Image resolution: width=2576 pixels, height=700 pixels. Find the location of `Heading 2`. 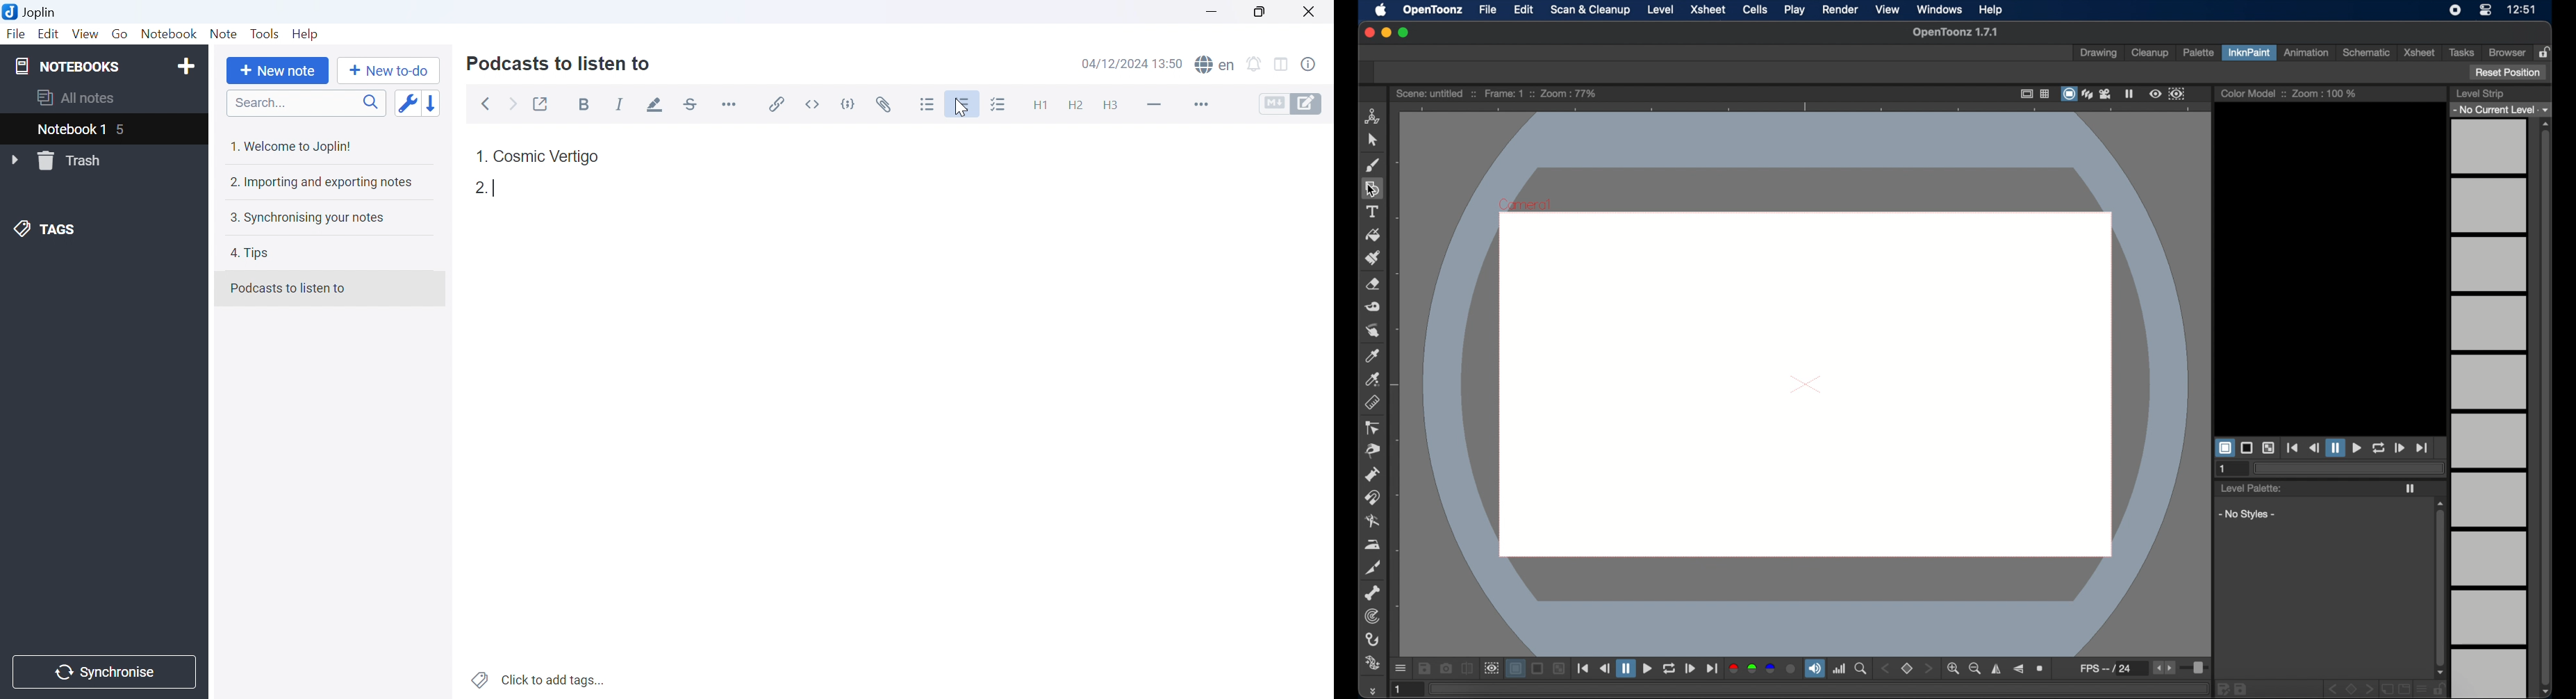

Heading 2 is located at coordinates (1075, 104).